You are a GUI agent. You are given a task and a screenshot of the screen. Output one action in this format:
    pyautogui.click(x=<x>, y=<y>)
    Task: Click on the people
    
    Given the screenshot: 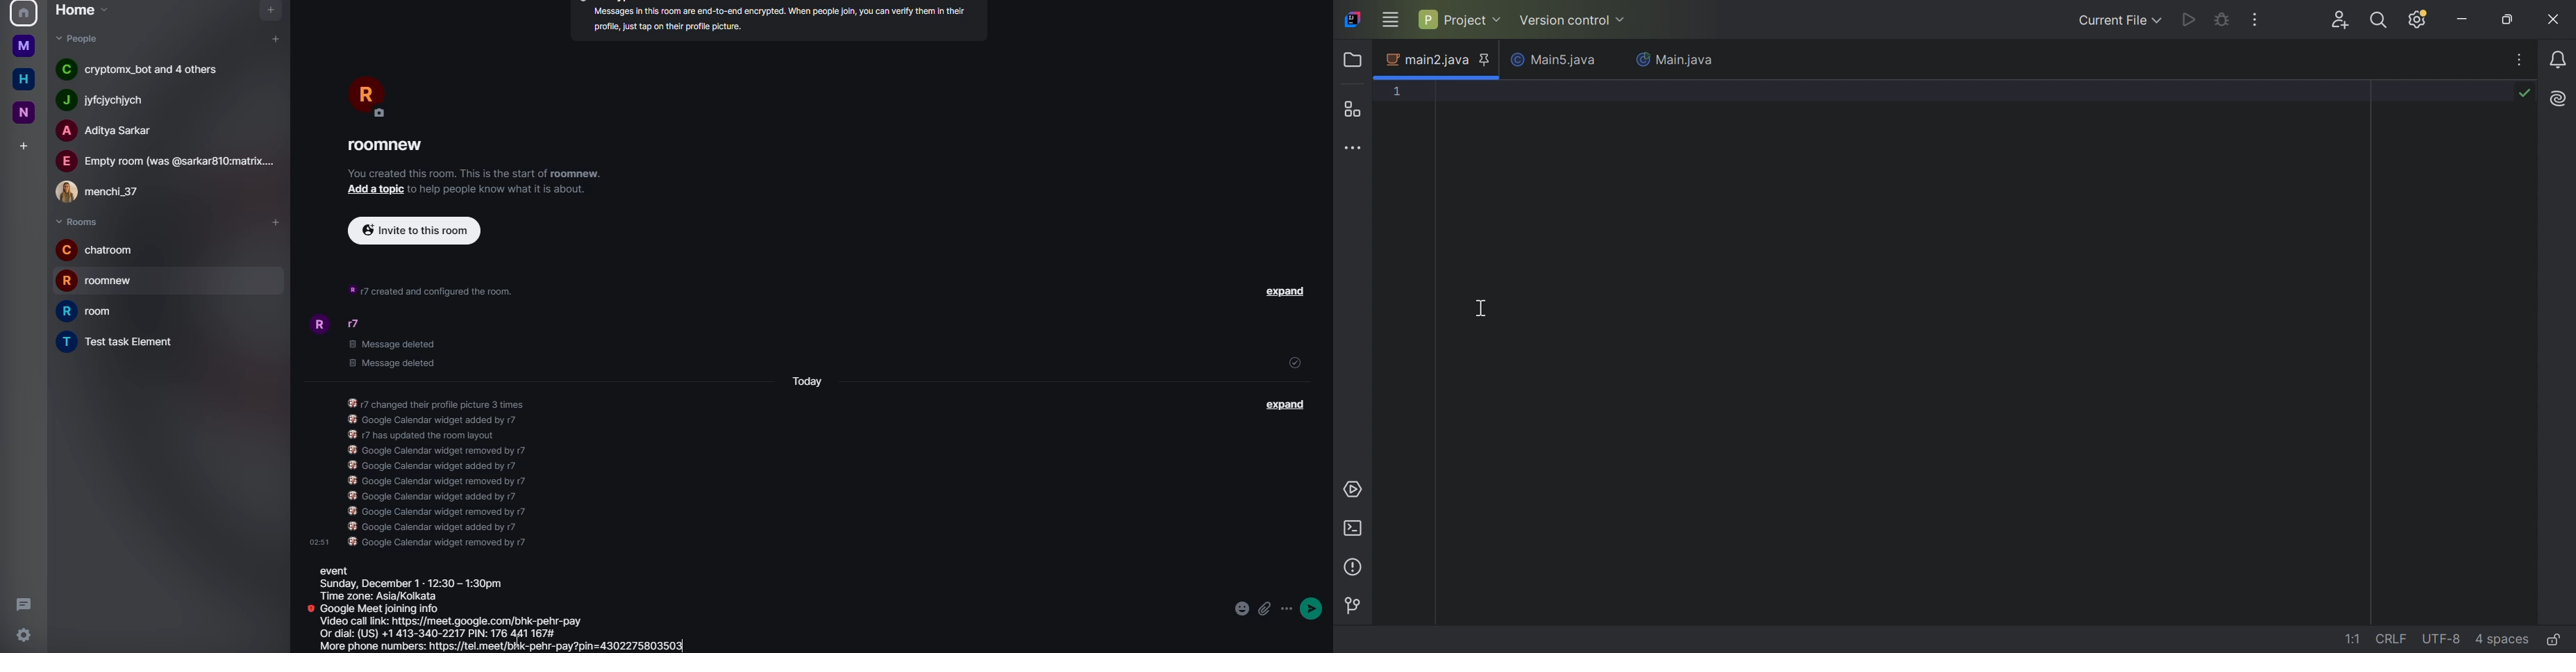 What is the action you would take?
    pyautogui.click(x=148, y=69)
    